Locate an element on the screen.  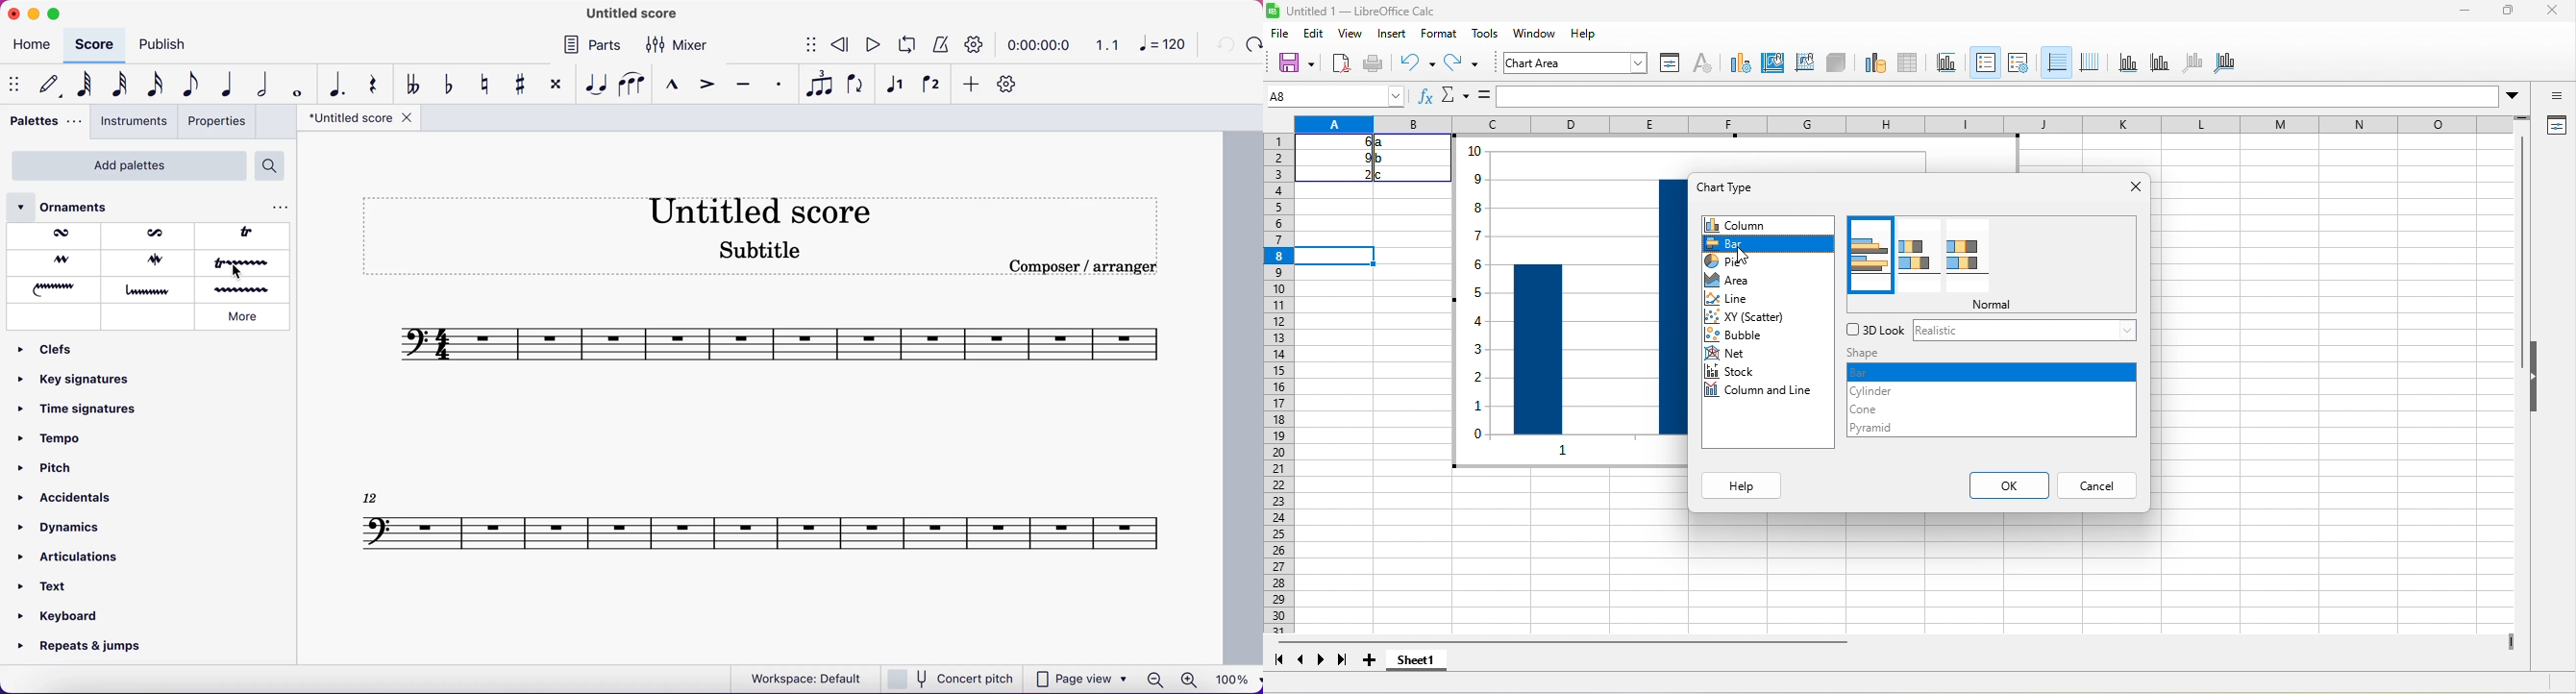
area is located at coordinates (1739, 281).